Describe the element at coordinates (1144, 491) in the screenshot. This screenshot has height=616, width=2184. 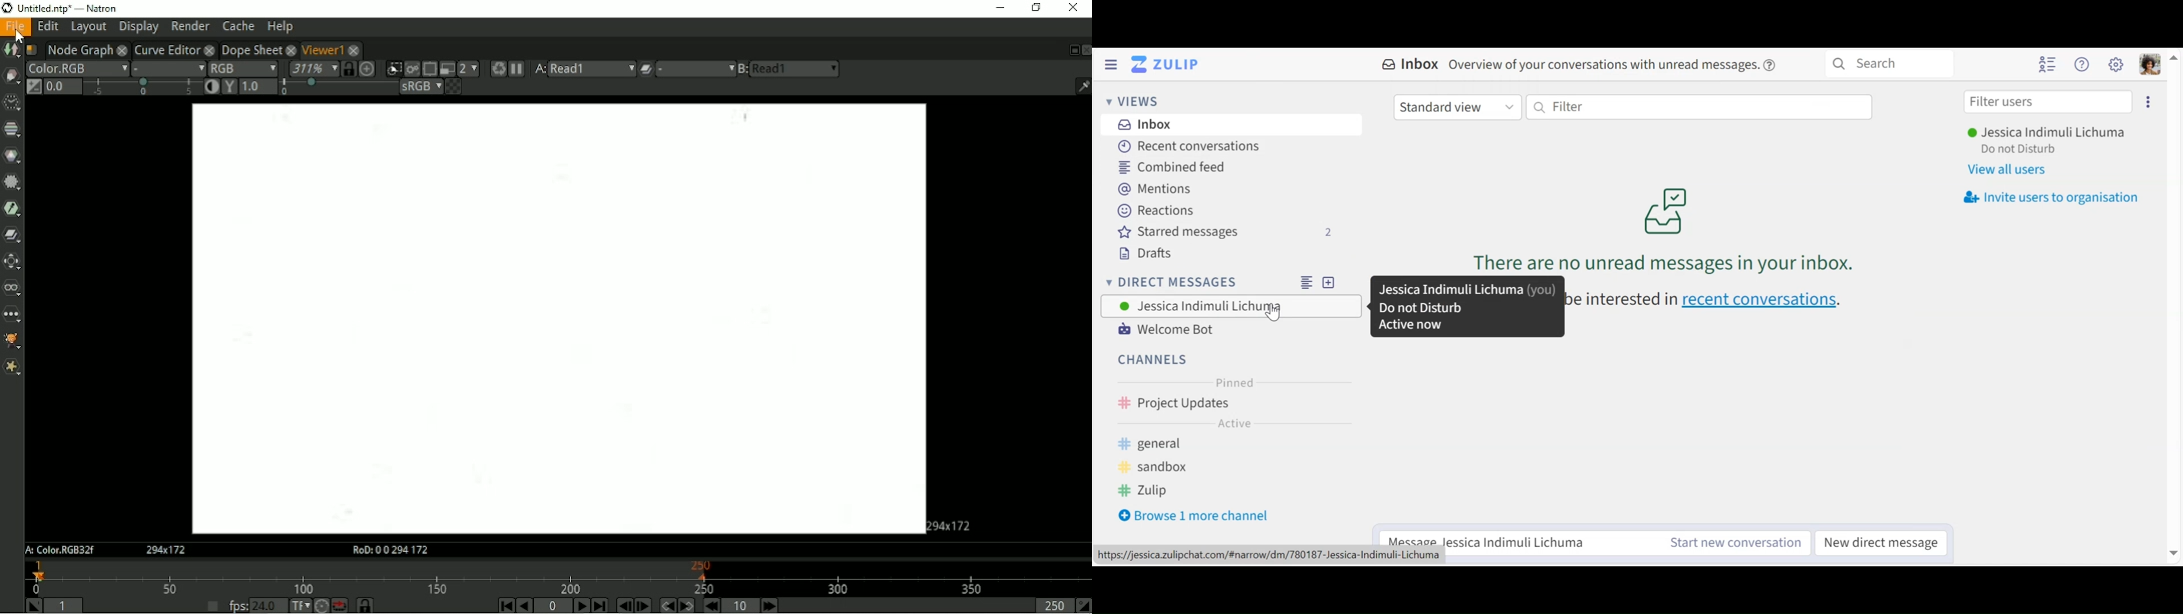
I see `zulip` at that location.